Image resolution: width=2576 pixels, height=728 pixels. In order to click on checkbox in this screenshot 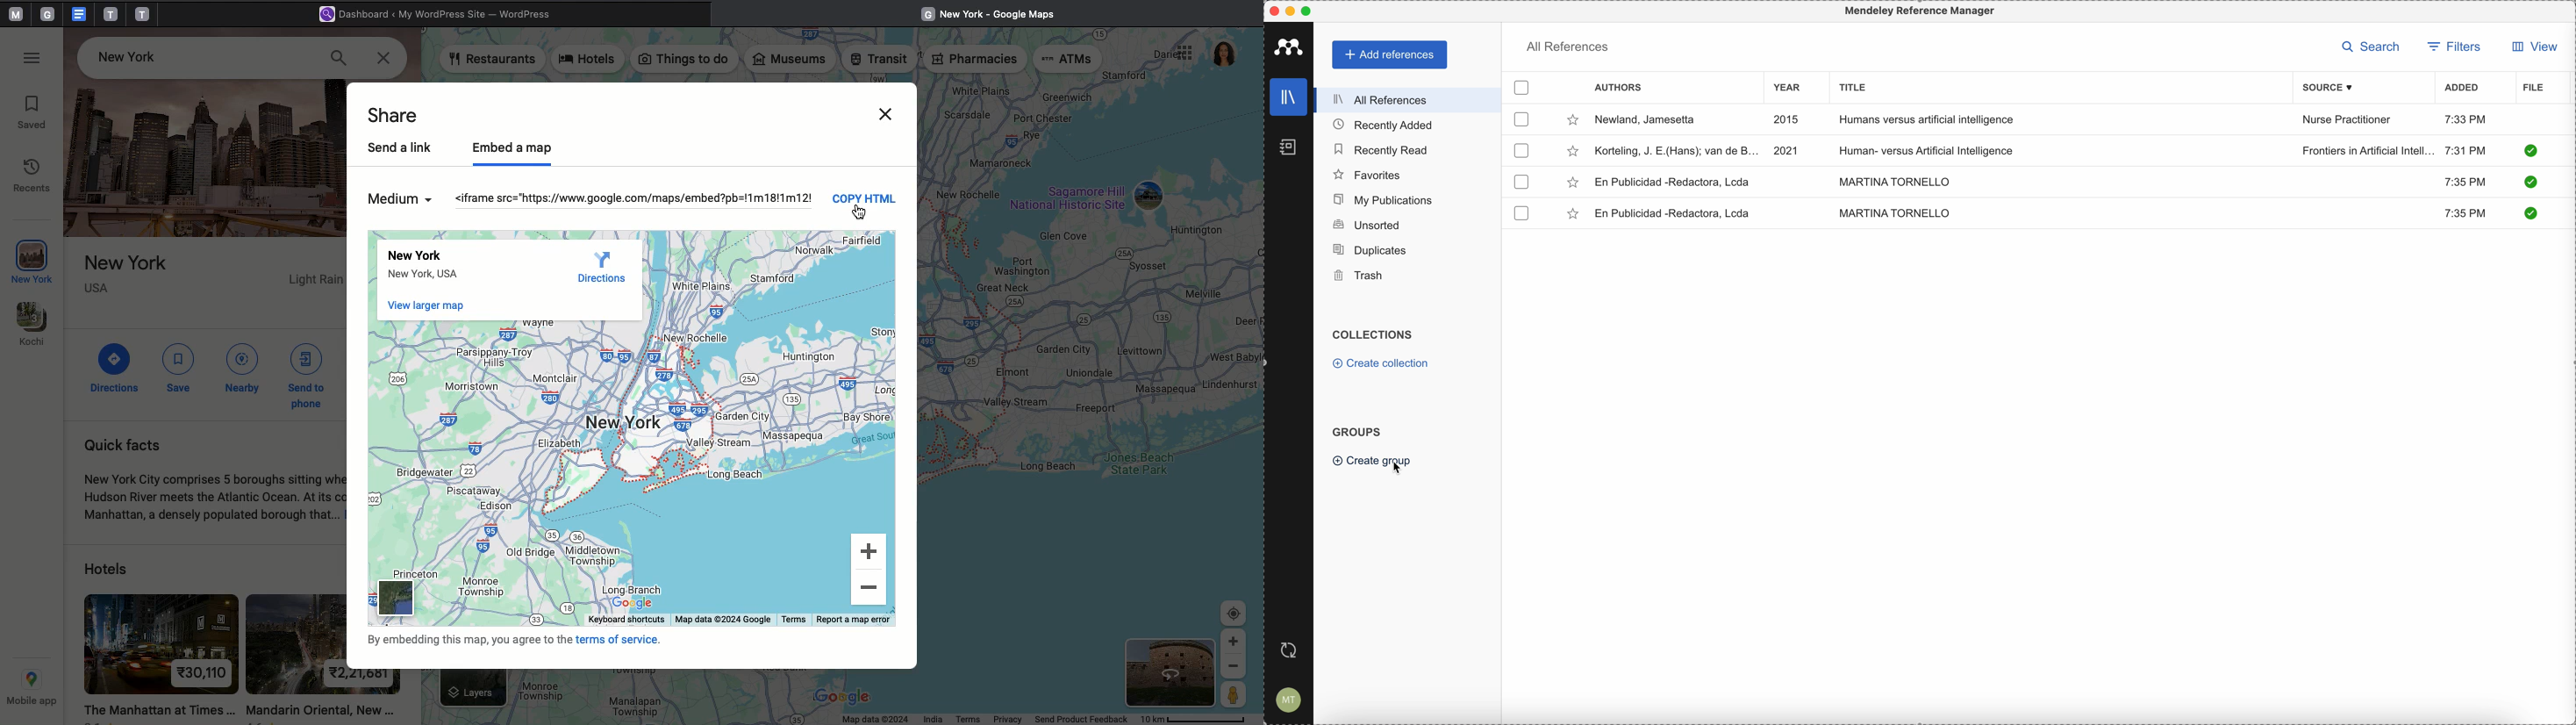, I will do `click(1521, 214)`.